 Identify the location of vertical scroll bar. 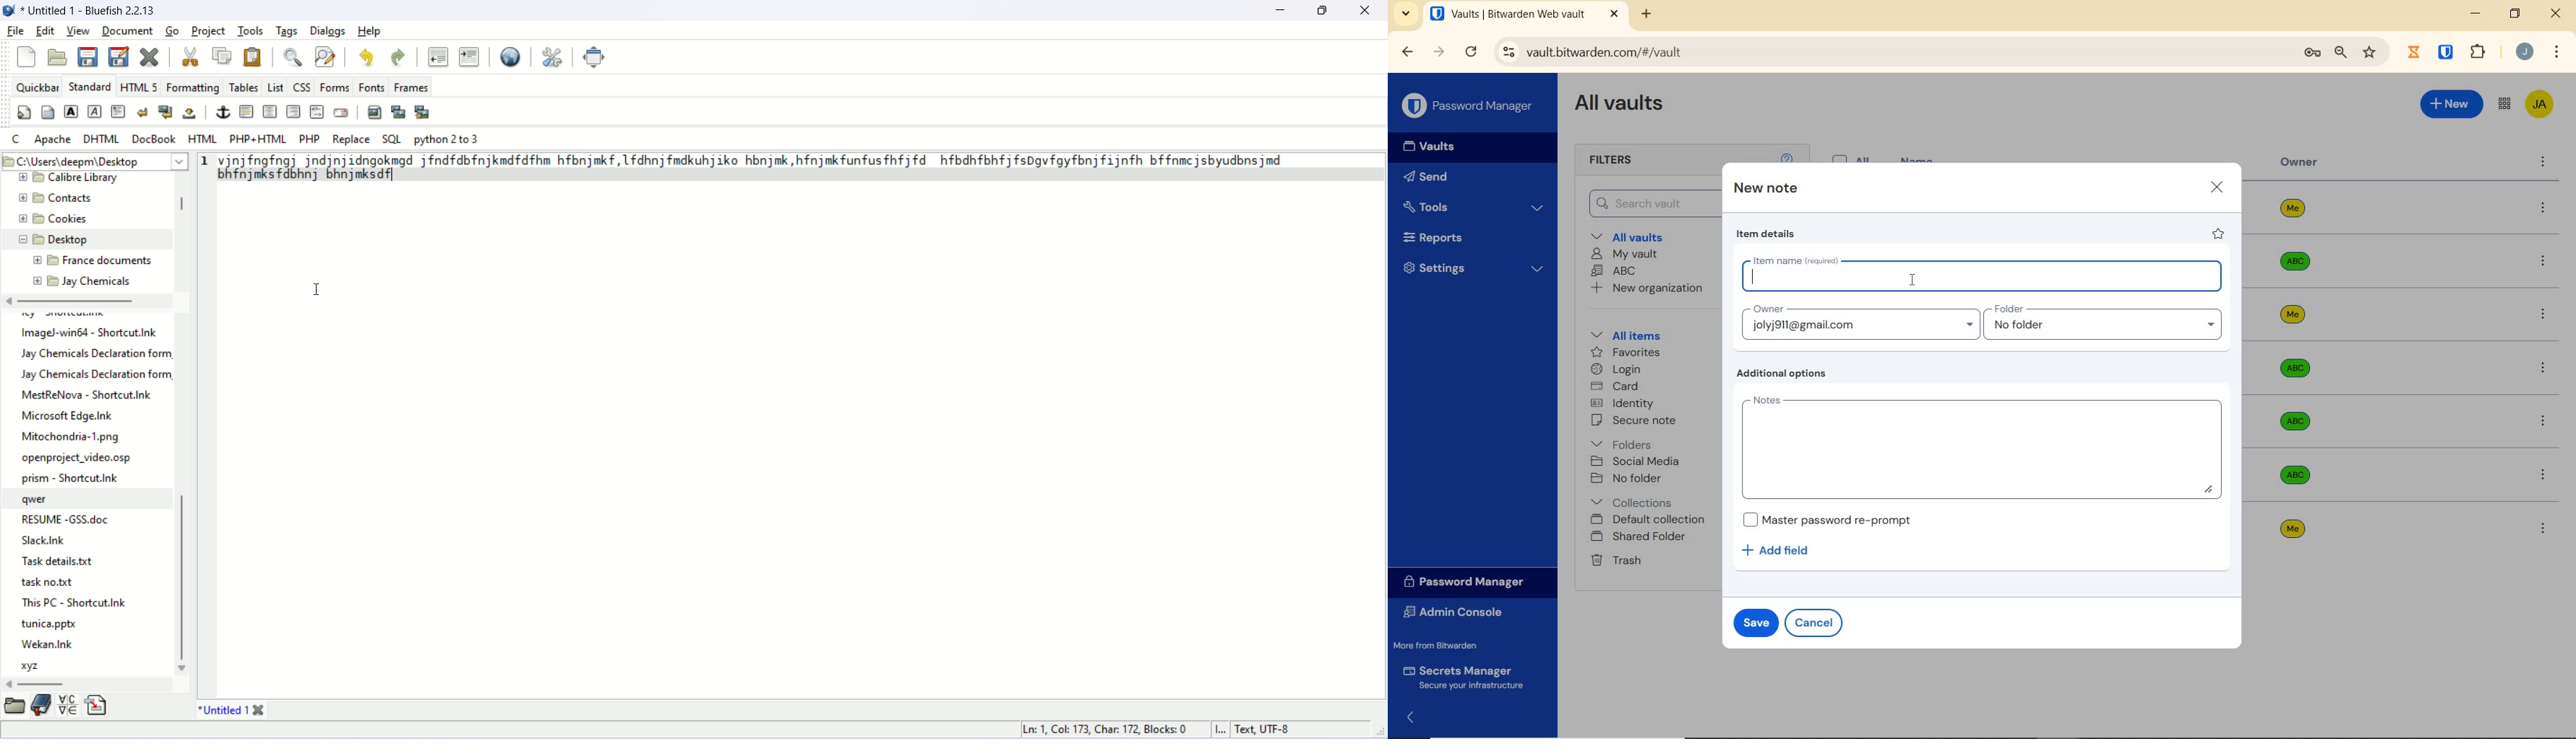
(182, 207).